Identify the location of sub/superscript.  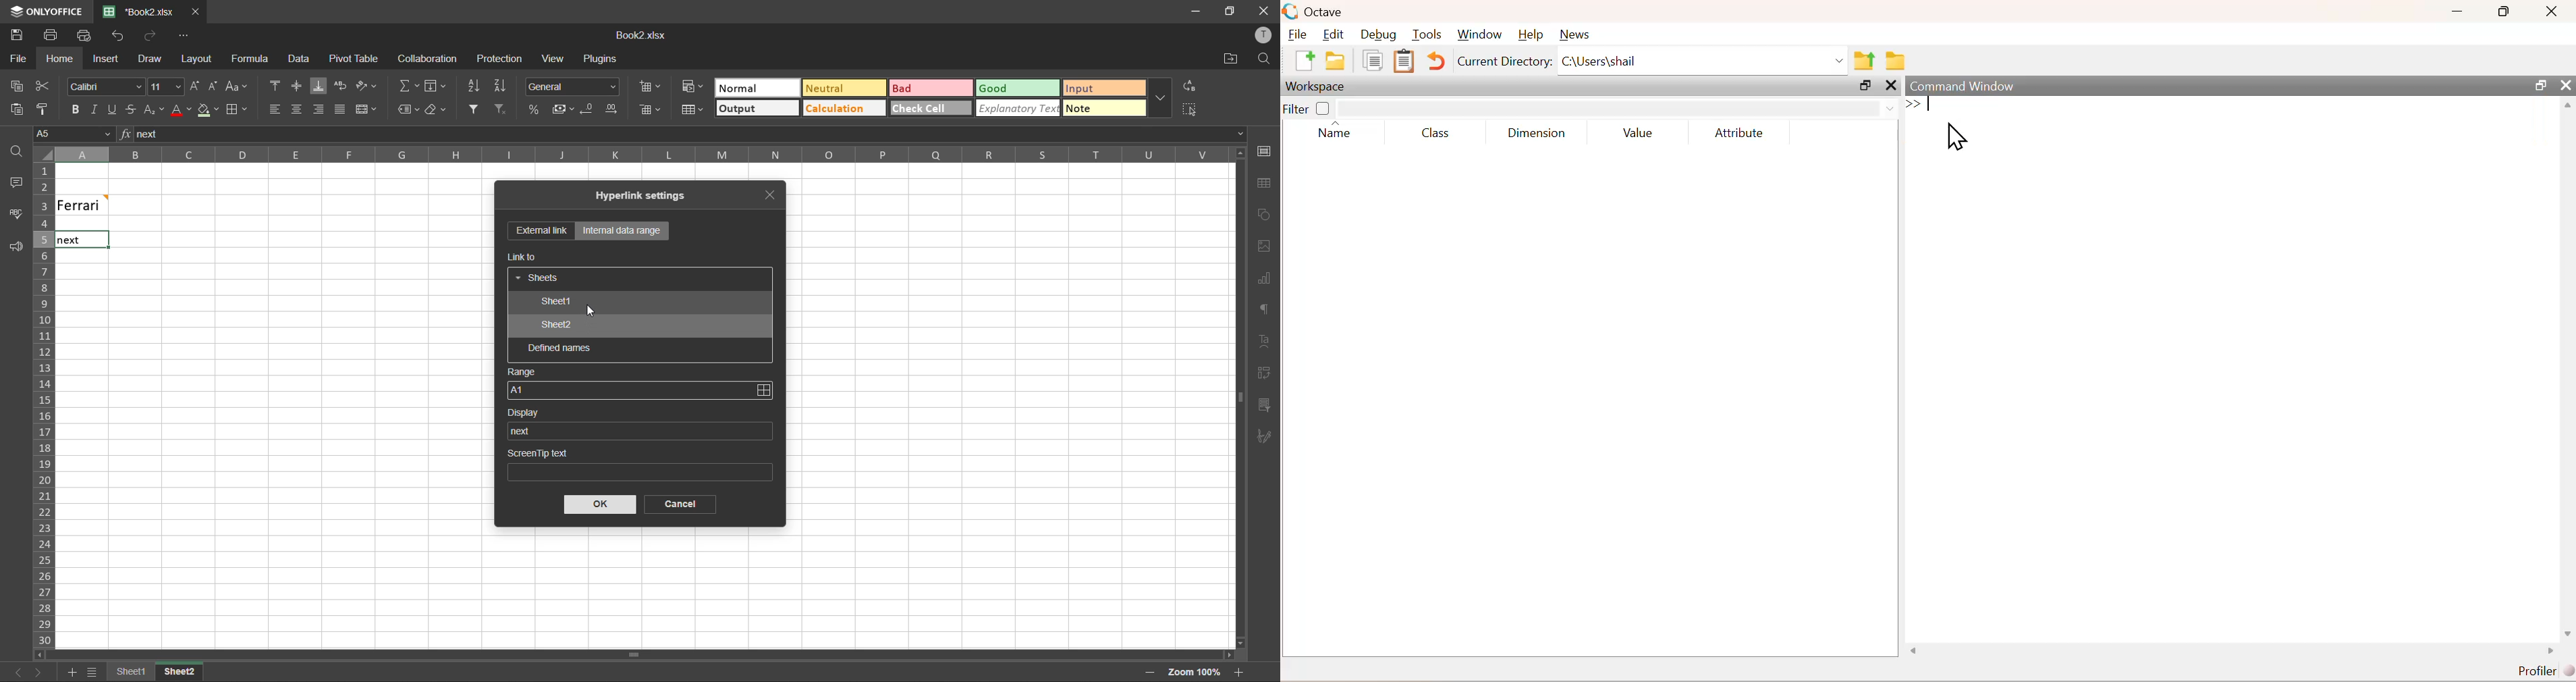
(151, 108).